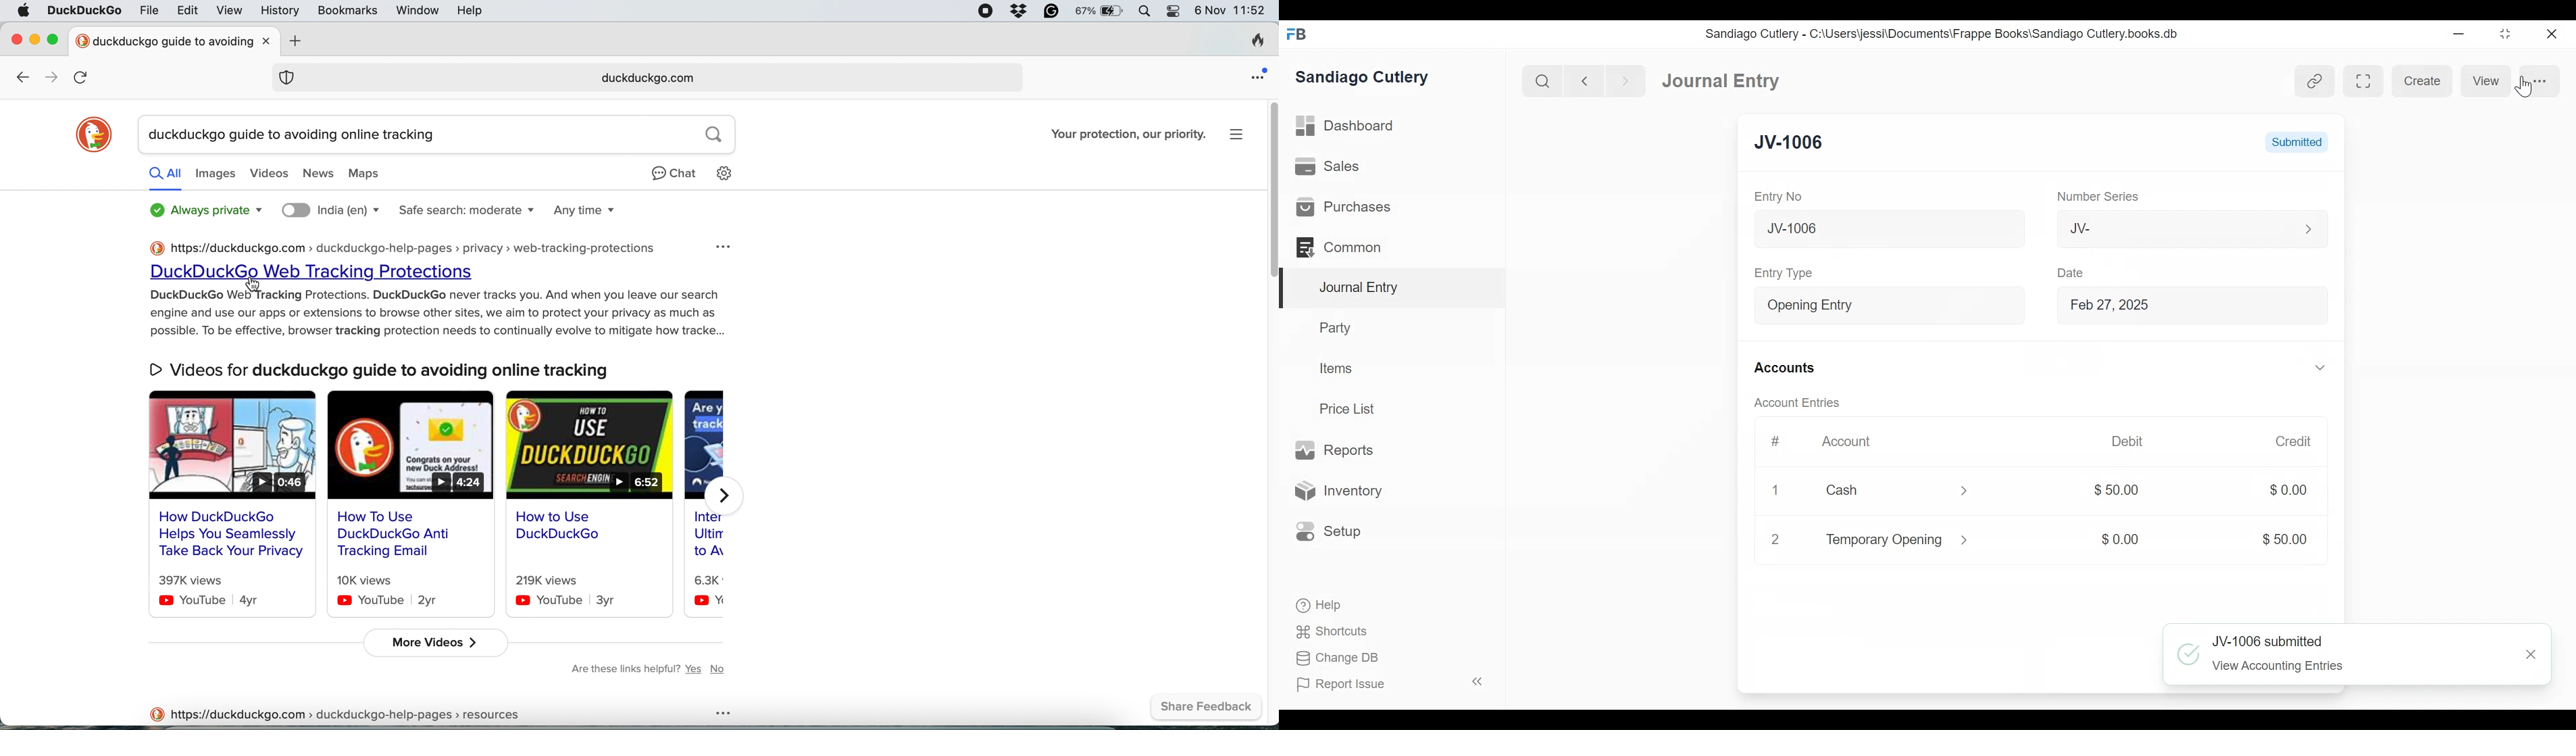 This screenshot has width=2576, height=756. Describe the element at coordinates (2541, 79) in the screenshot. I see `more` at that location.